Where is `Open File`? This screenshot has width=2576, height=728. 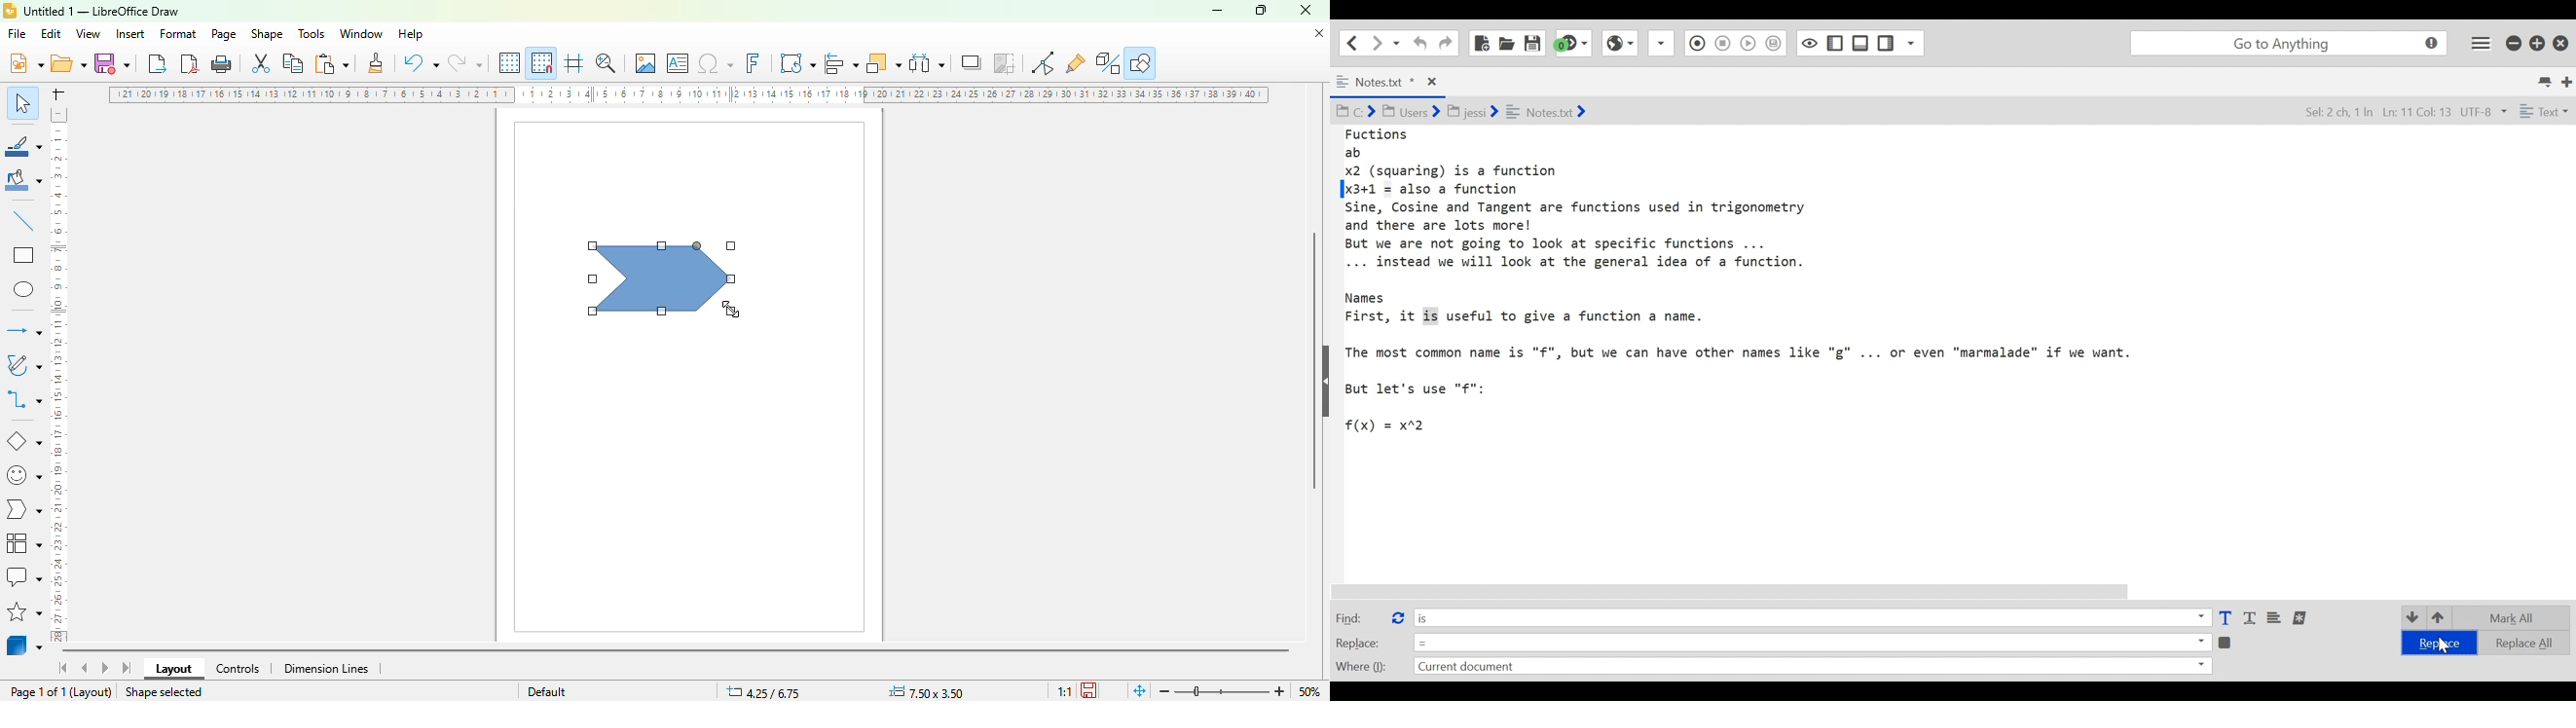 Open File is located at coordinates (1506, 43).